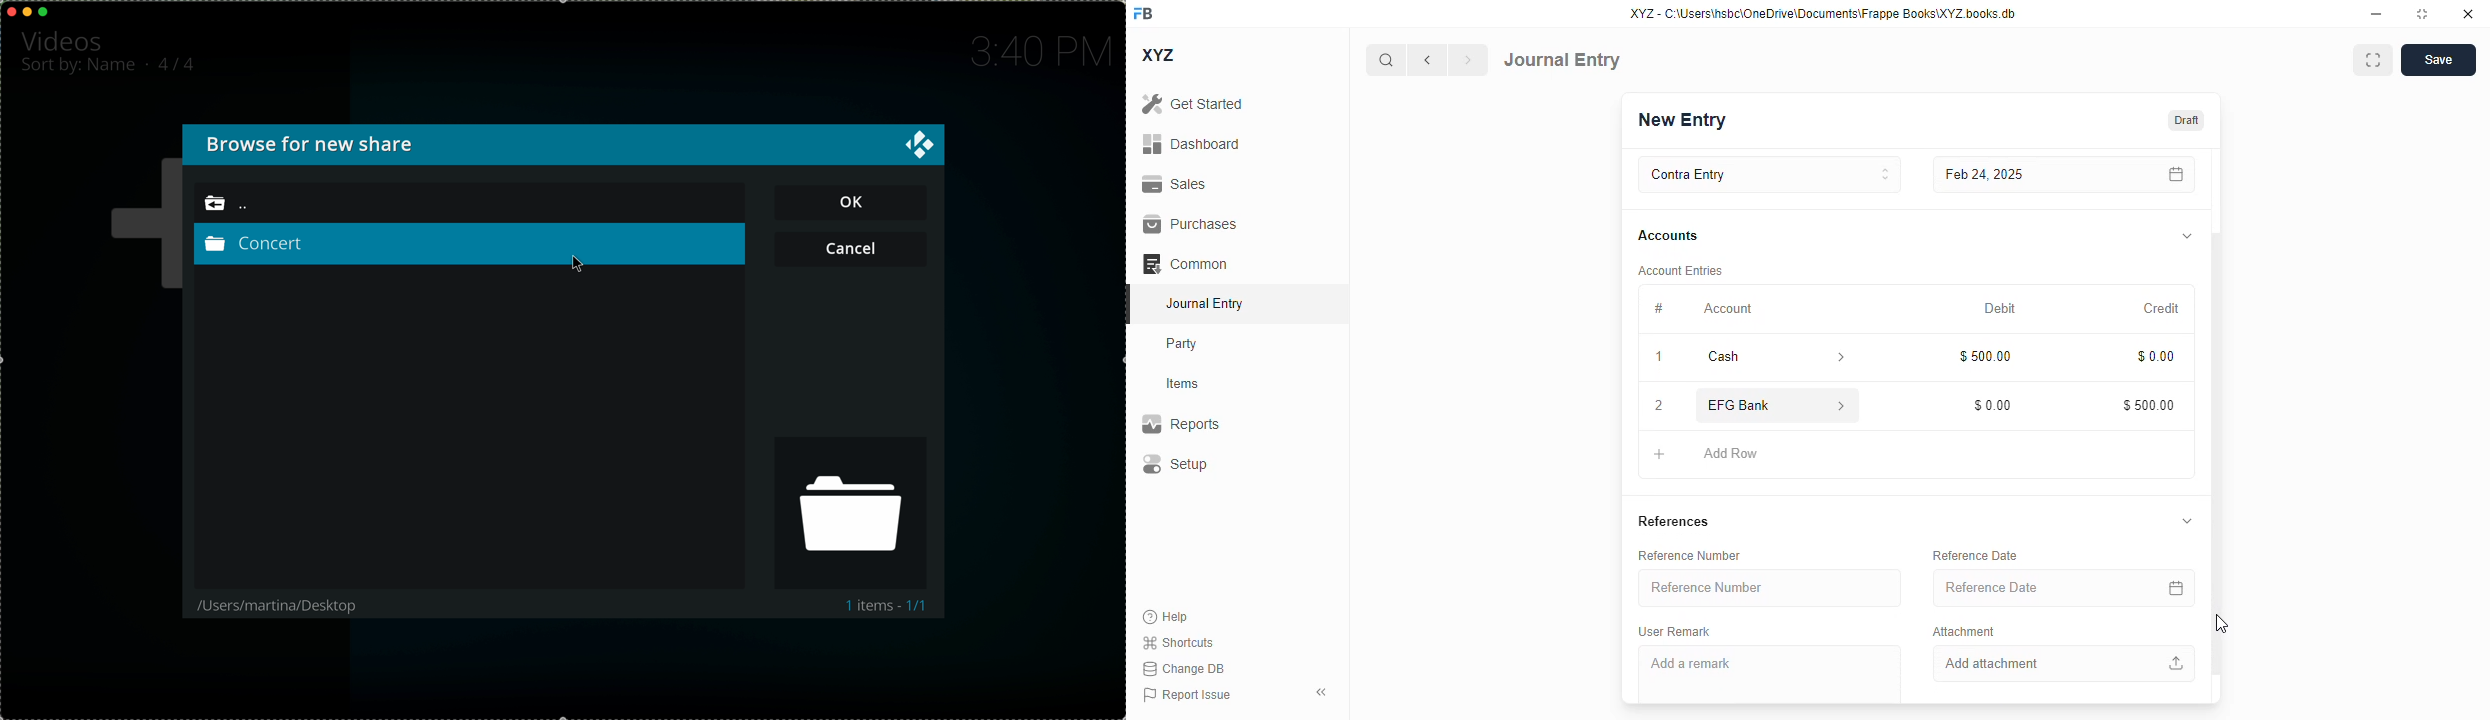  I want to click on setup, so click(1175, 463).